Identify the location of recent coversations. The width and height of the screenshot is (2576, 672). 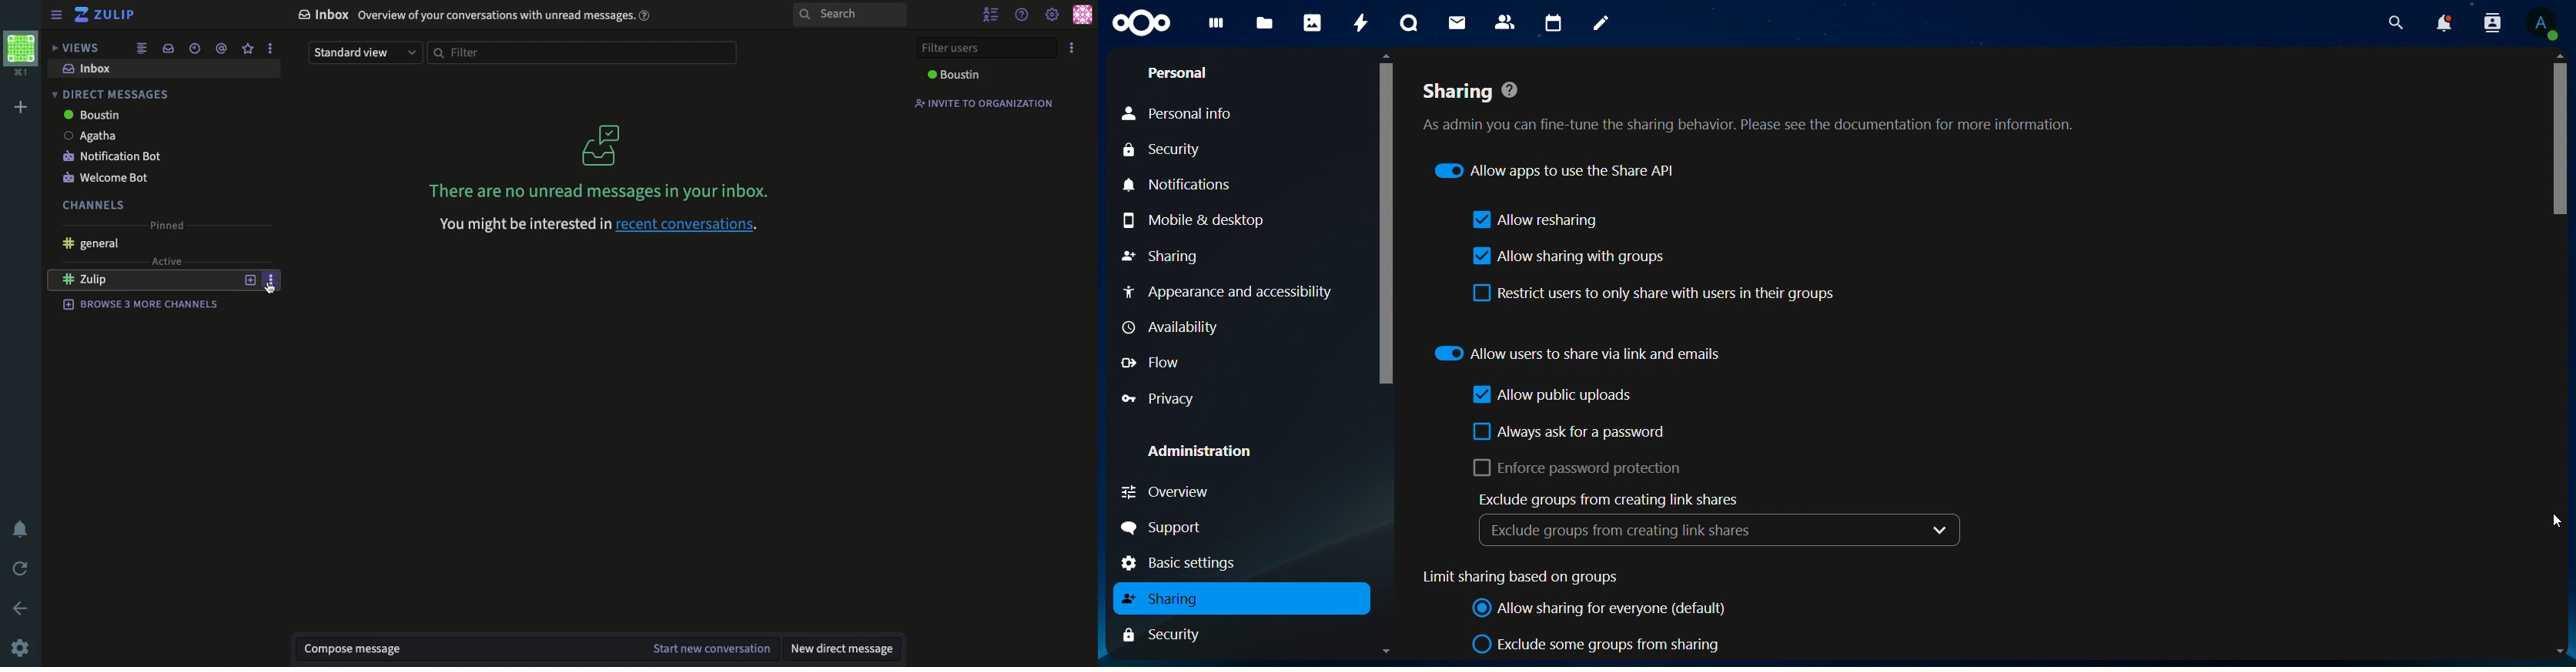
(693, 223).